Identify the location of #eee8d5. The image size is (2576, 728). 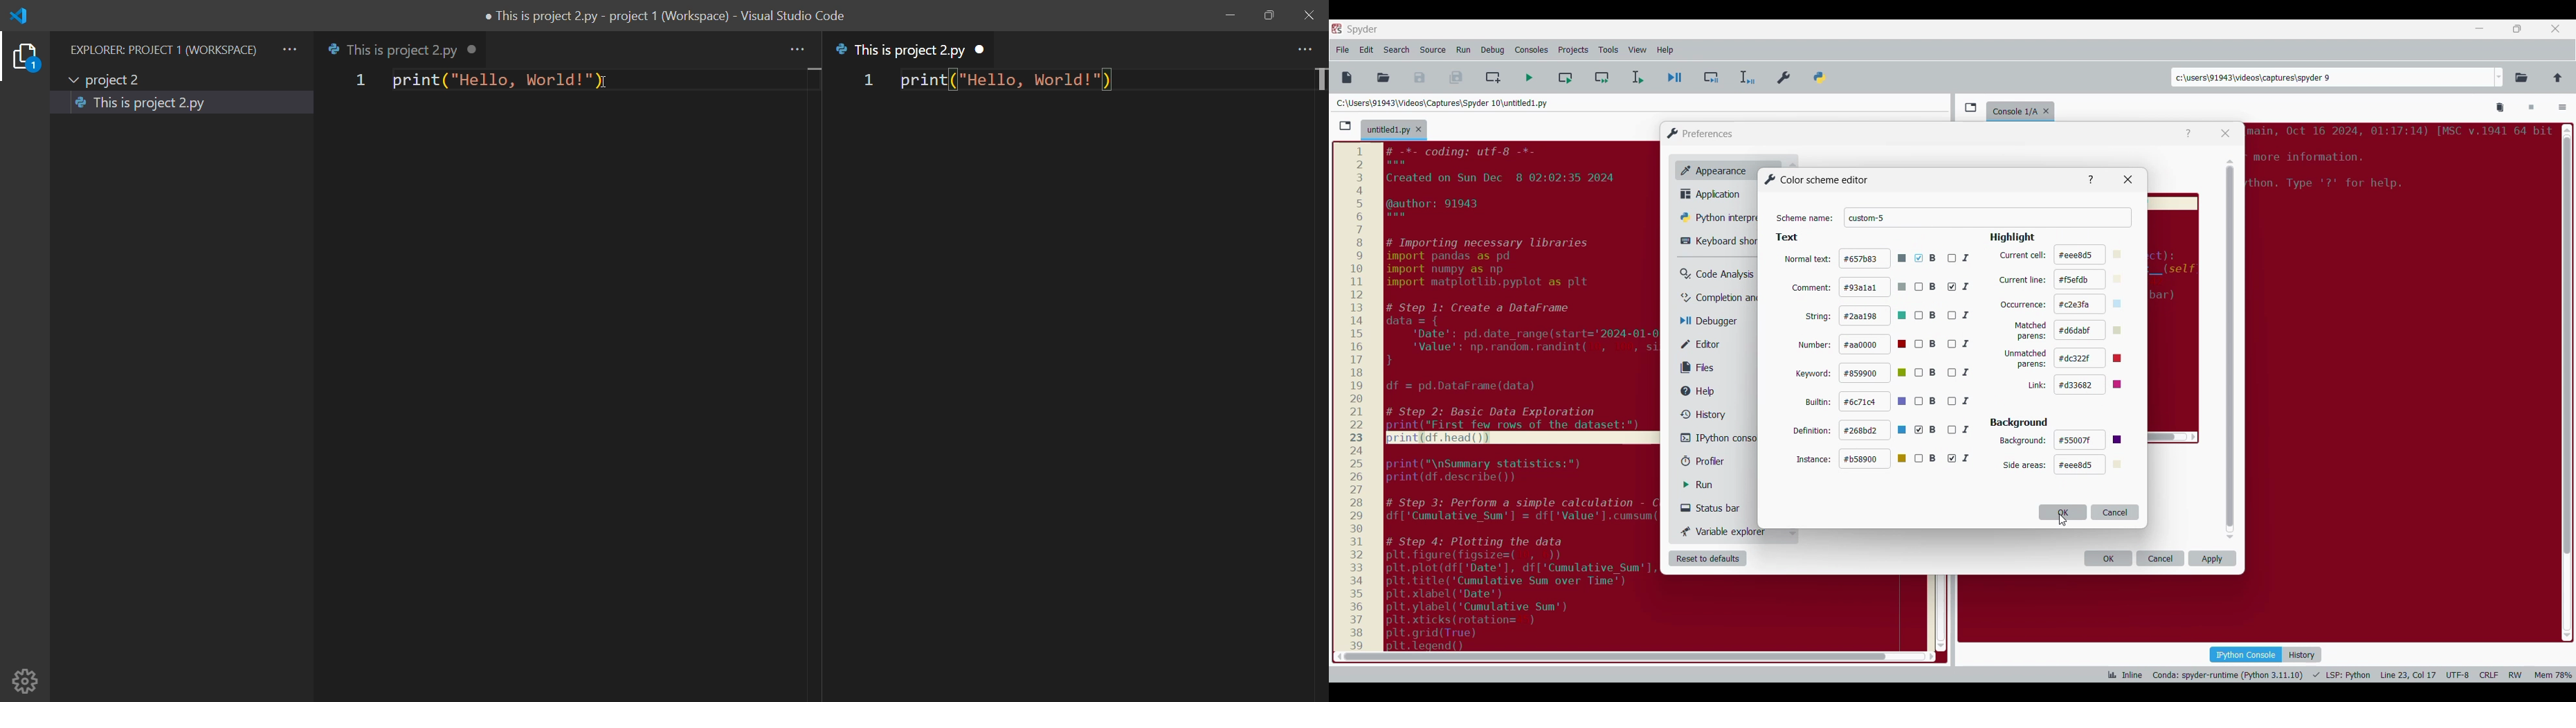
(2089, 465).